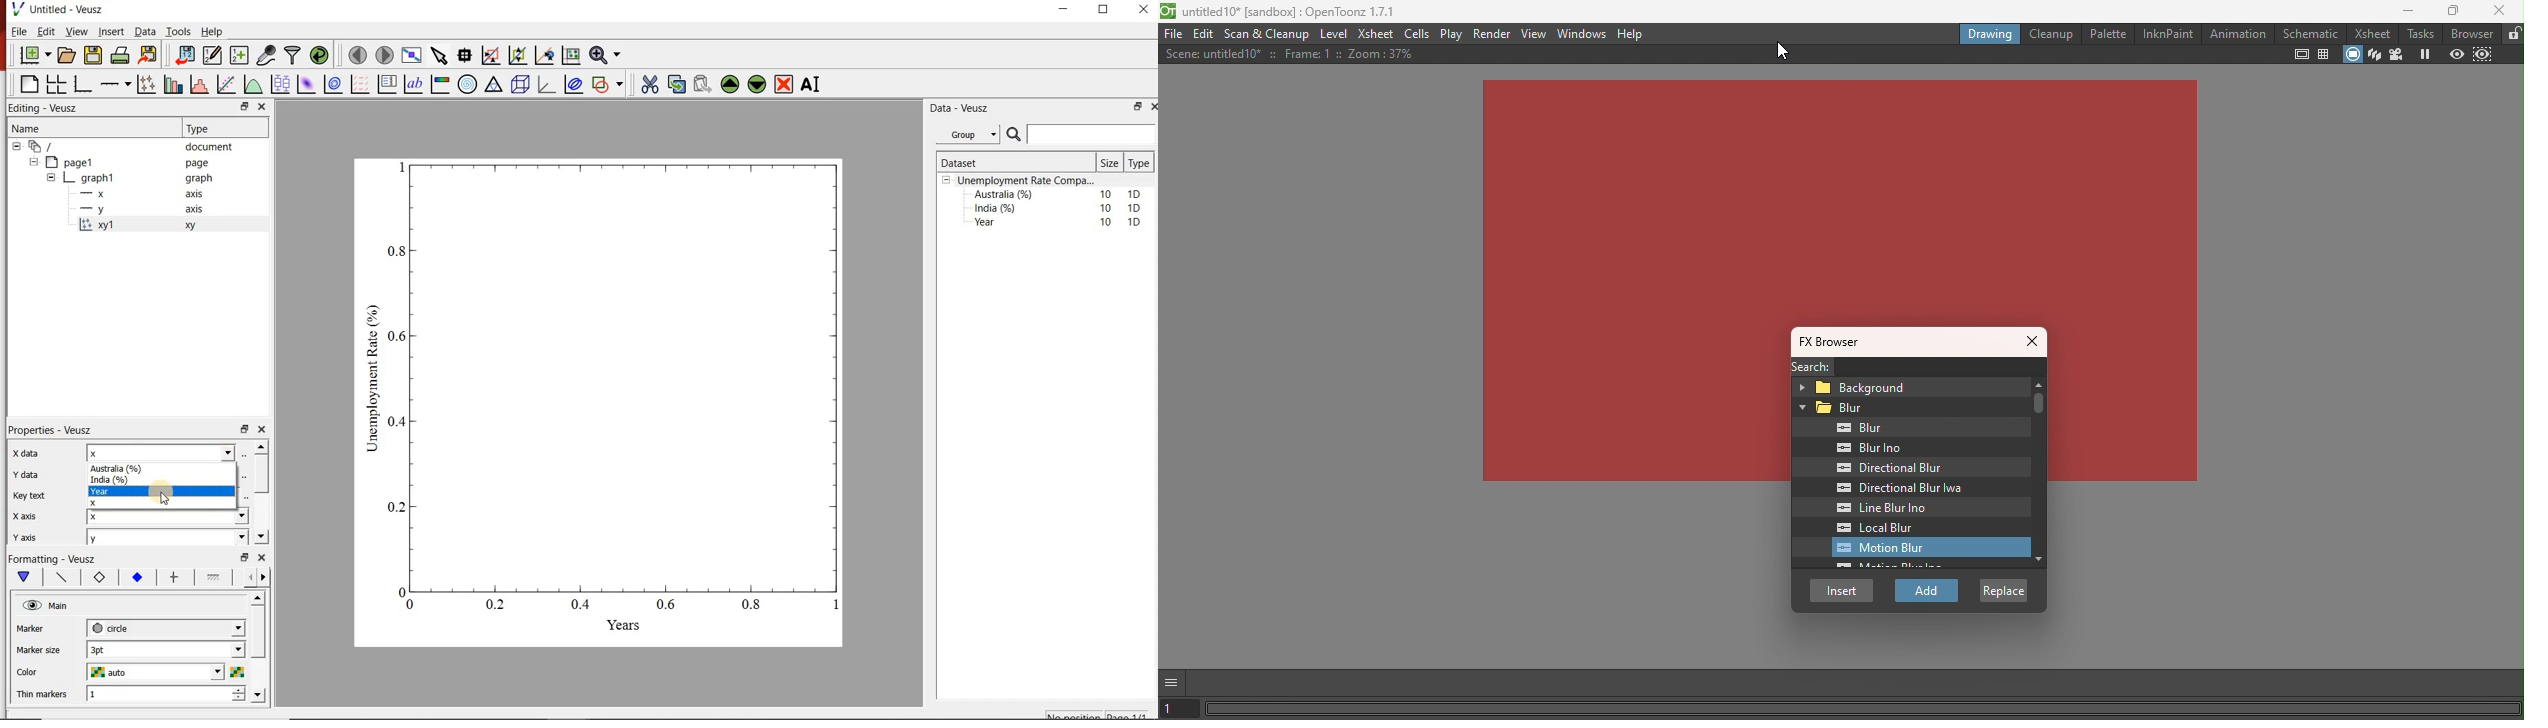 The width and height of the screenshot is (2548, 728). What do you see at coordinates (2454, 11) in the screenshot?
I see `Maximize` at bounding box center [2454, 11].